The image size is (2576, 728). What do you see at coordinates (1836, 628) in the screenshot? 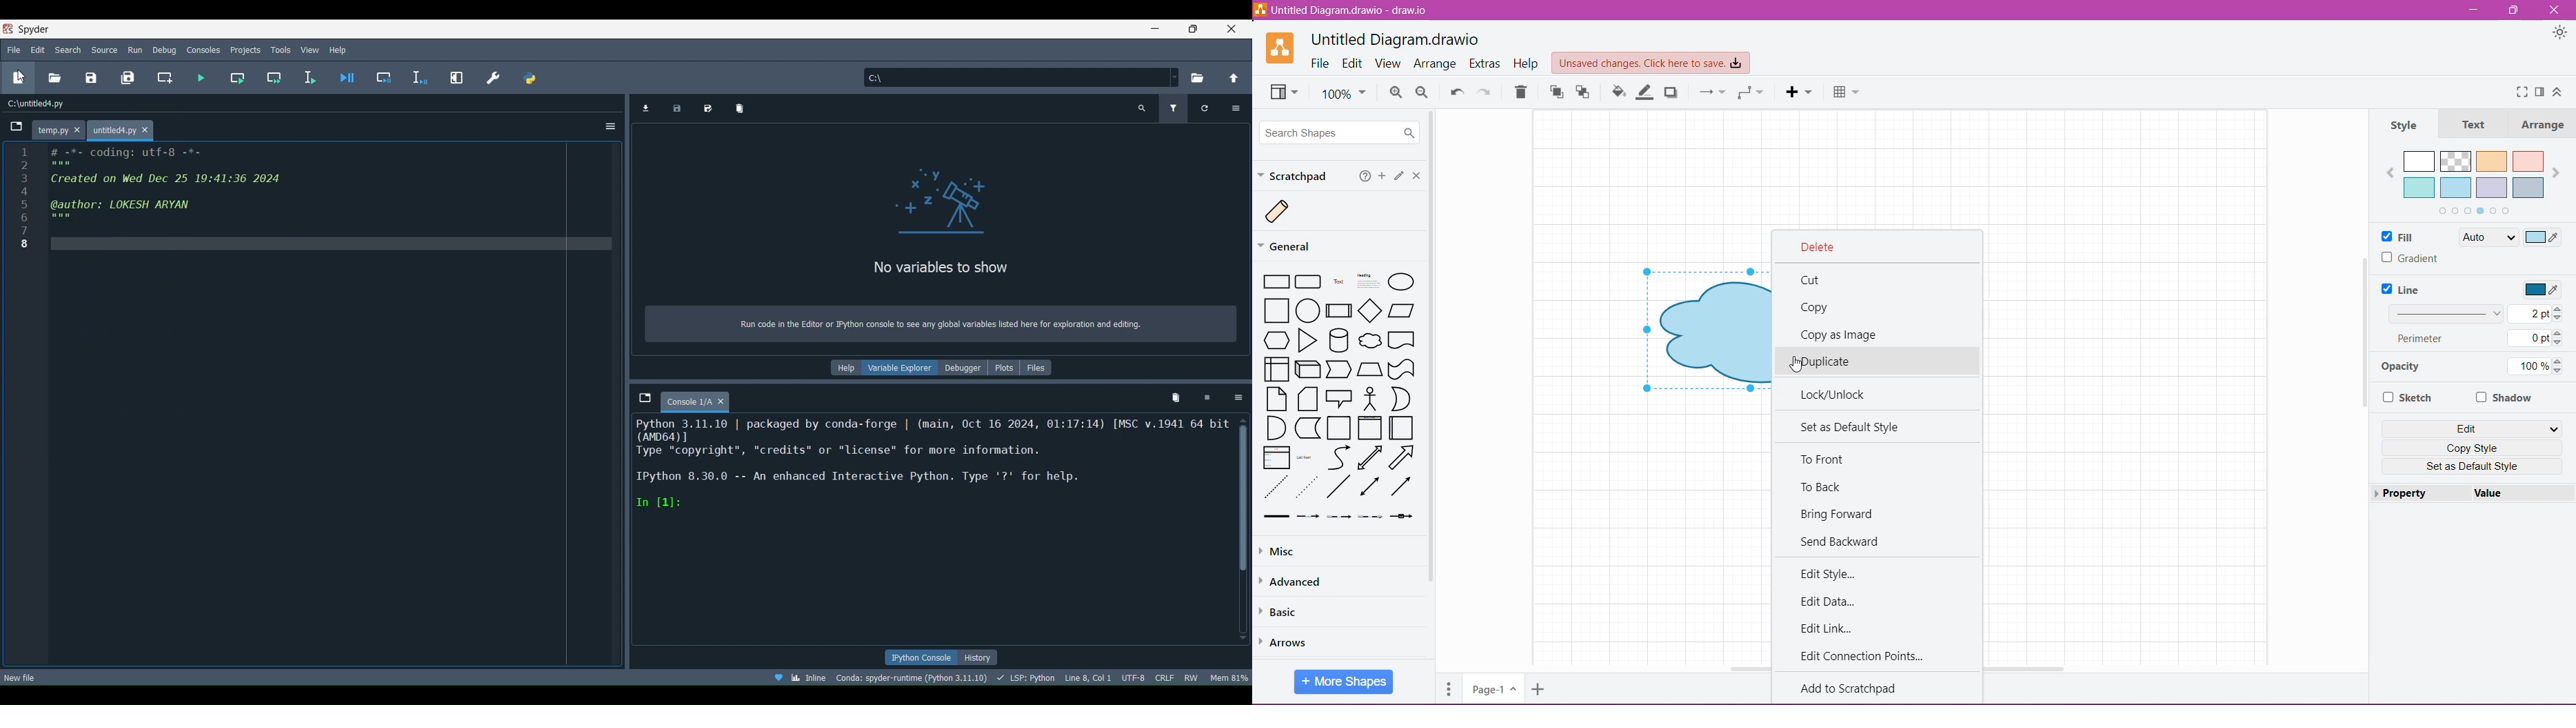
I see `Edit Link` at bounding box center [1836, 628].